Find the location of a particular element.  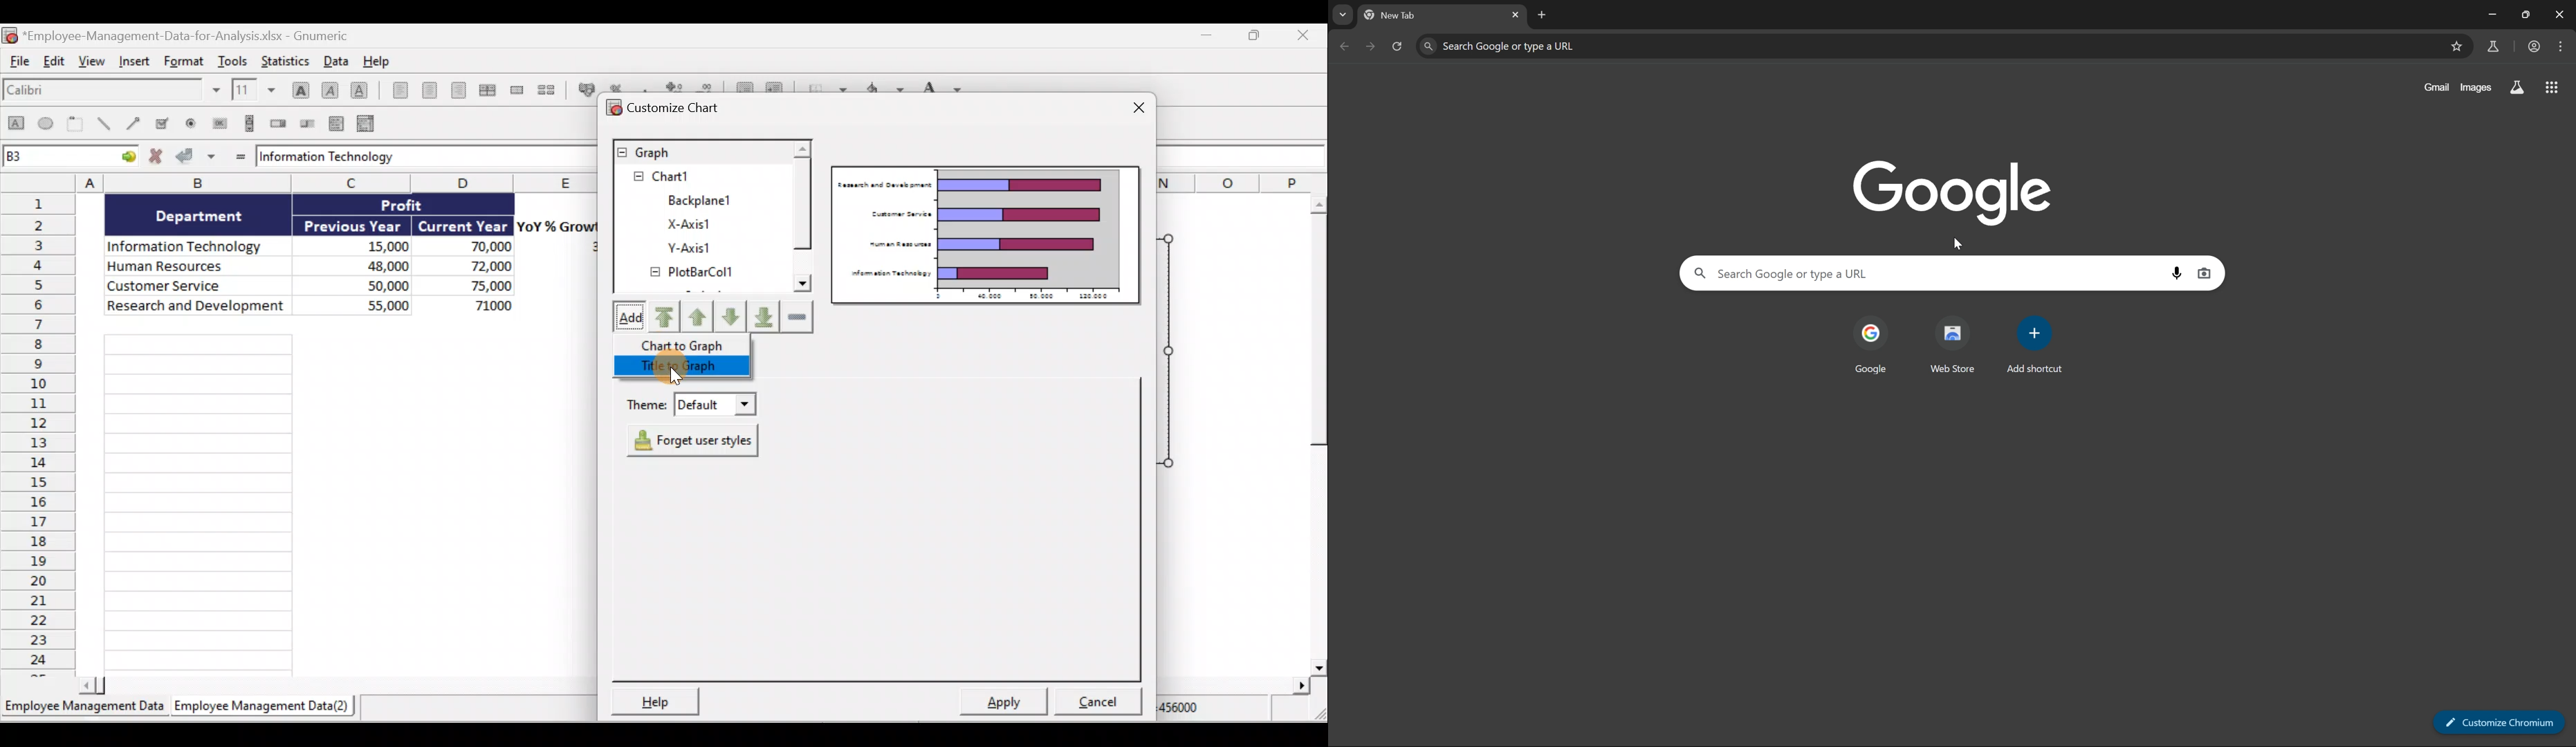

Add is located at coordinates (625, 318).